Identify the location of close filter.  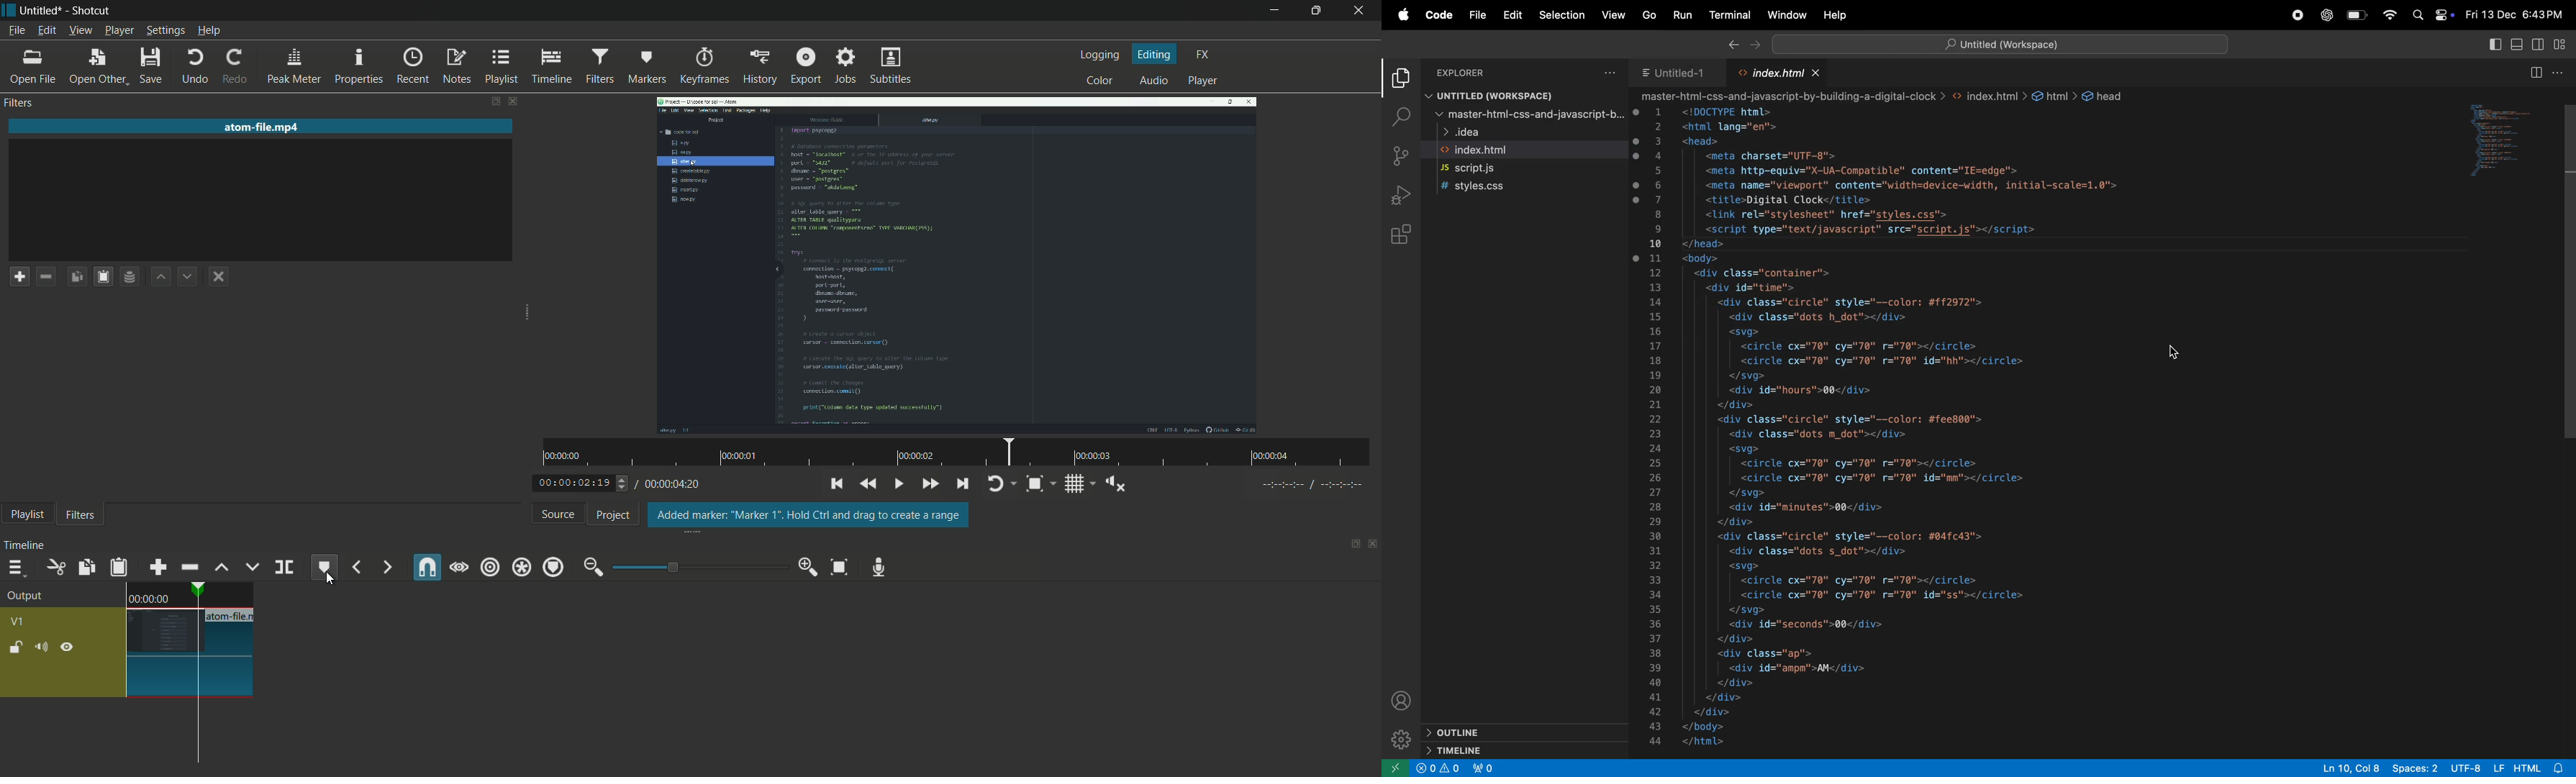
(512, 101).